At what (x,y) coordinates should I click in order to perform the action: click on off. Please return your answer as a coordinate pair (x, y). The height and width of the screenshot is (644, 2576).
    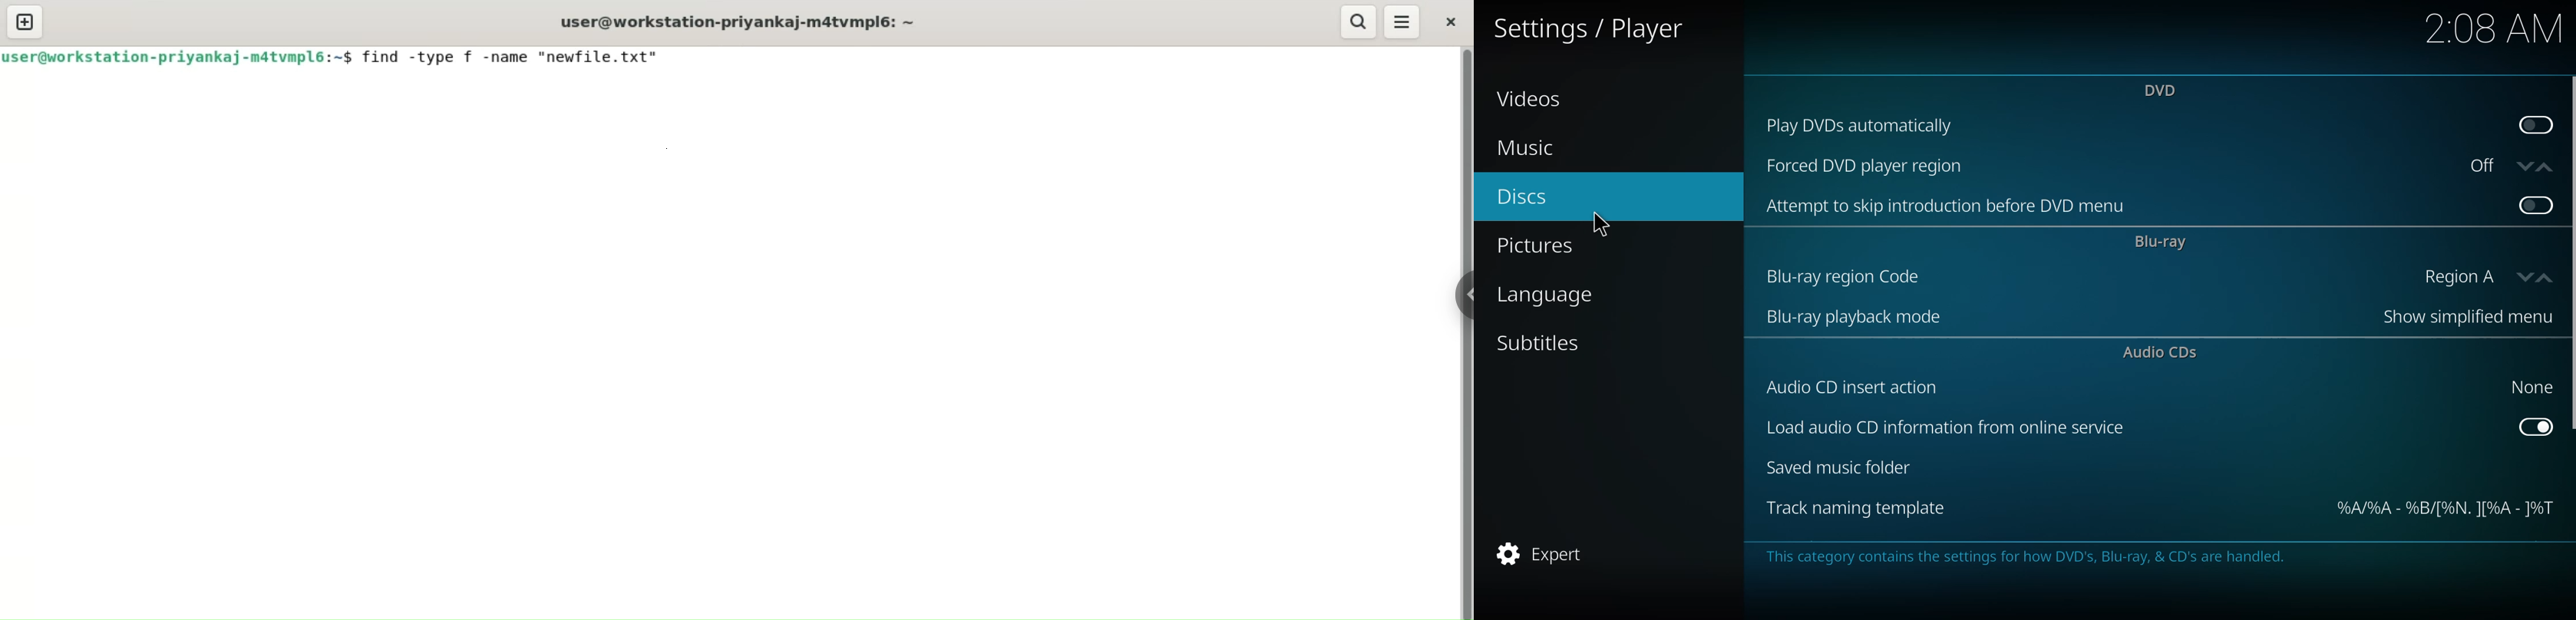
    Looking at the image, I should click on (2506, 165).